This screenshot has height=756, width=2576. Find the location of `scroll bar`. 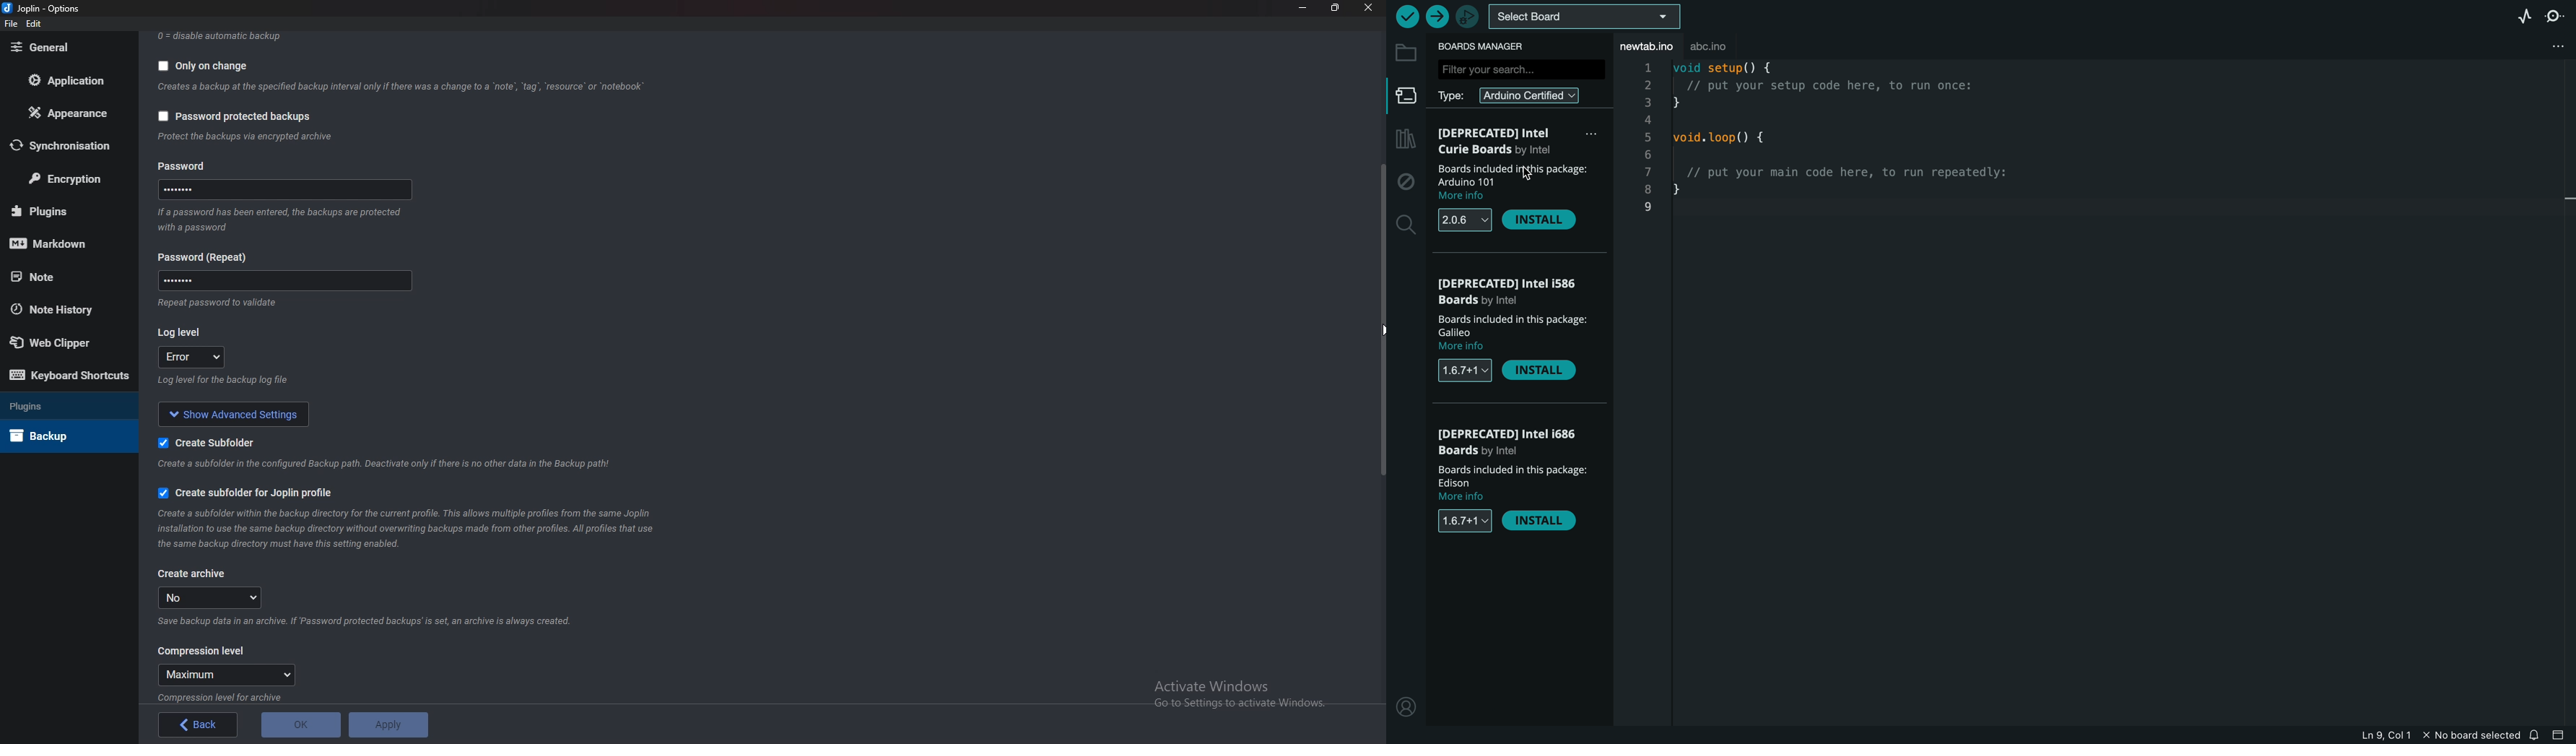

scroll bar is located at coordinates (1380, 324).